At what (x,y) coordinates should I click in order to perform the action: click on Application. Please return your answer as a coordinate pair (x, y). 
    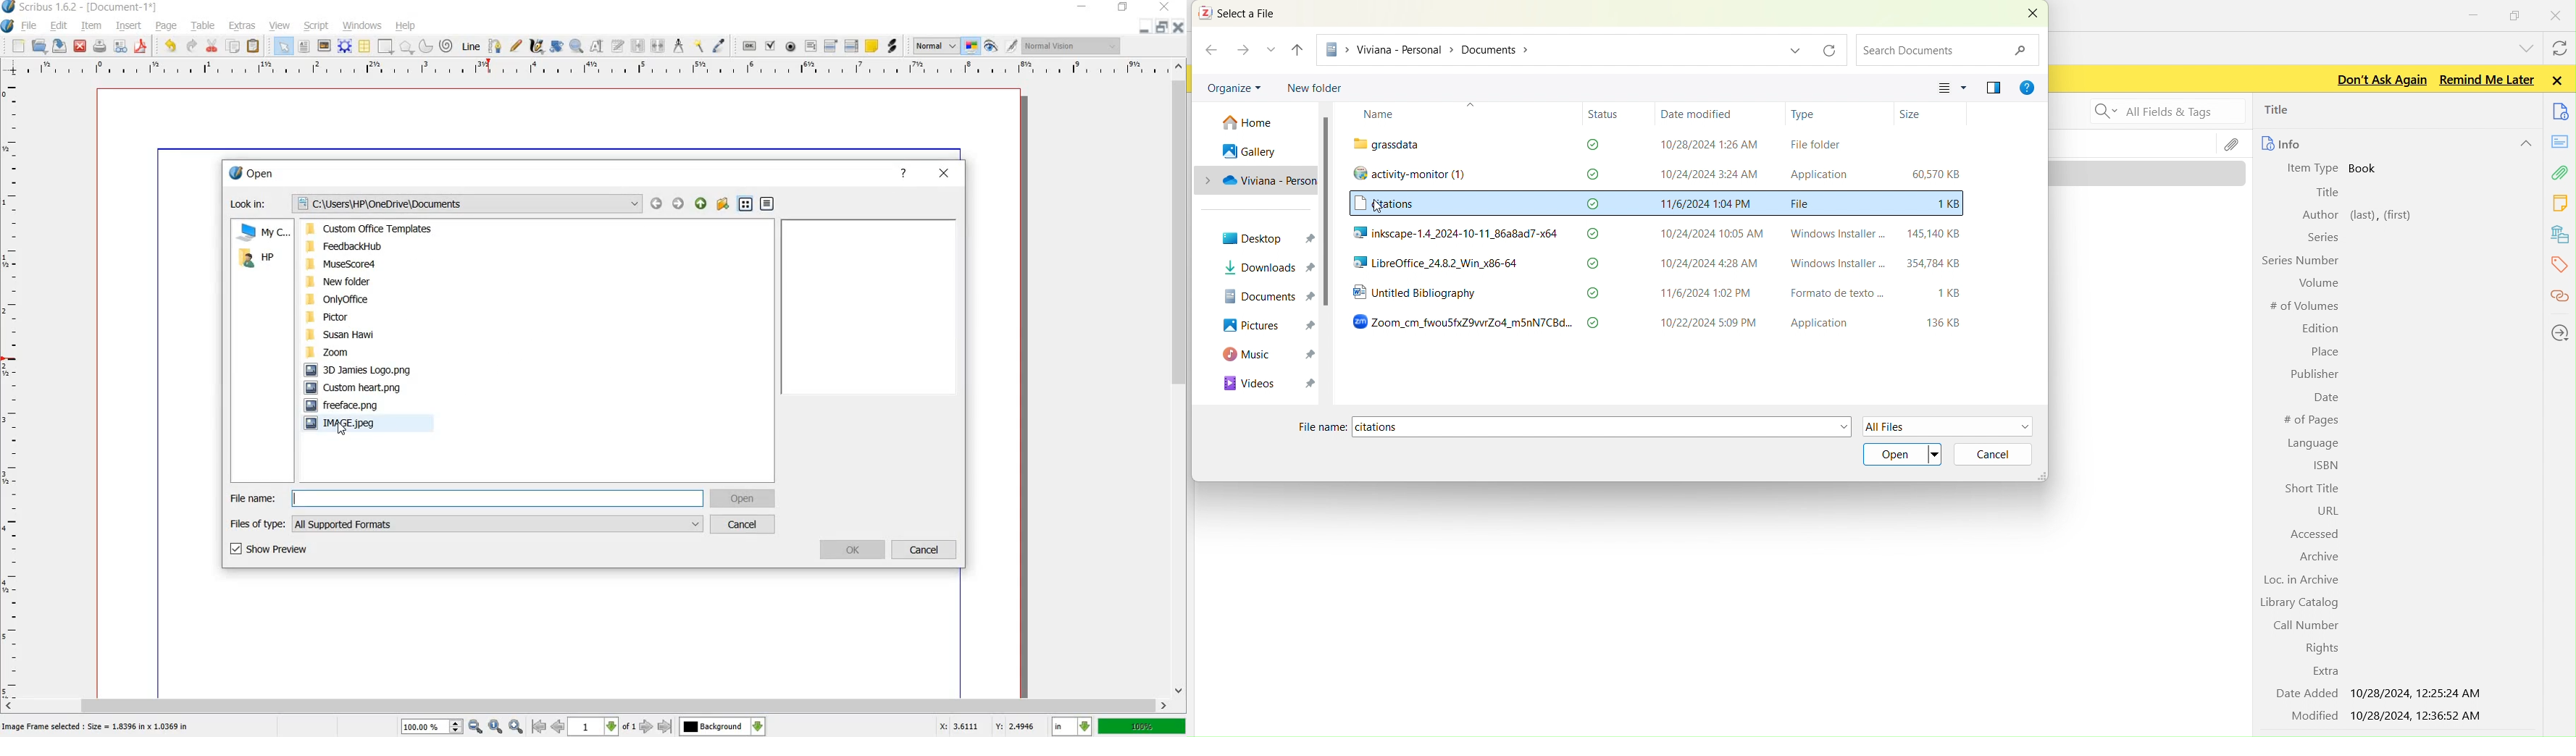
    Looking at the image, I should click on (1818, 173).